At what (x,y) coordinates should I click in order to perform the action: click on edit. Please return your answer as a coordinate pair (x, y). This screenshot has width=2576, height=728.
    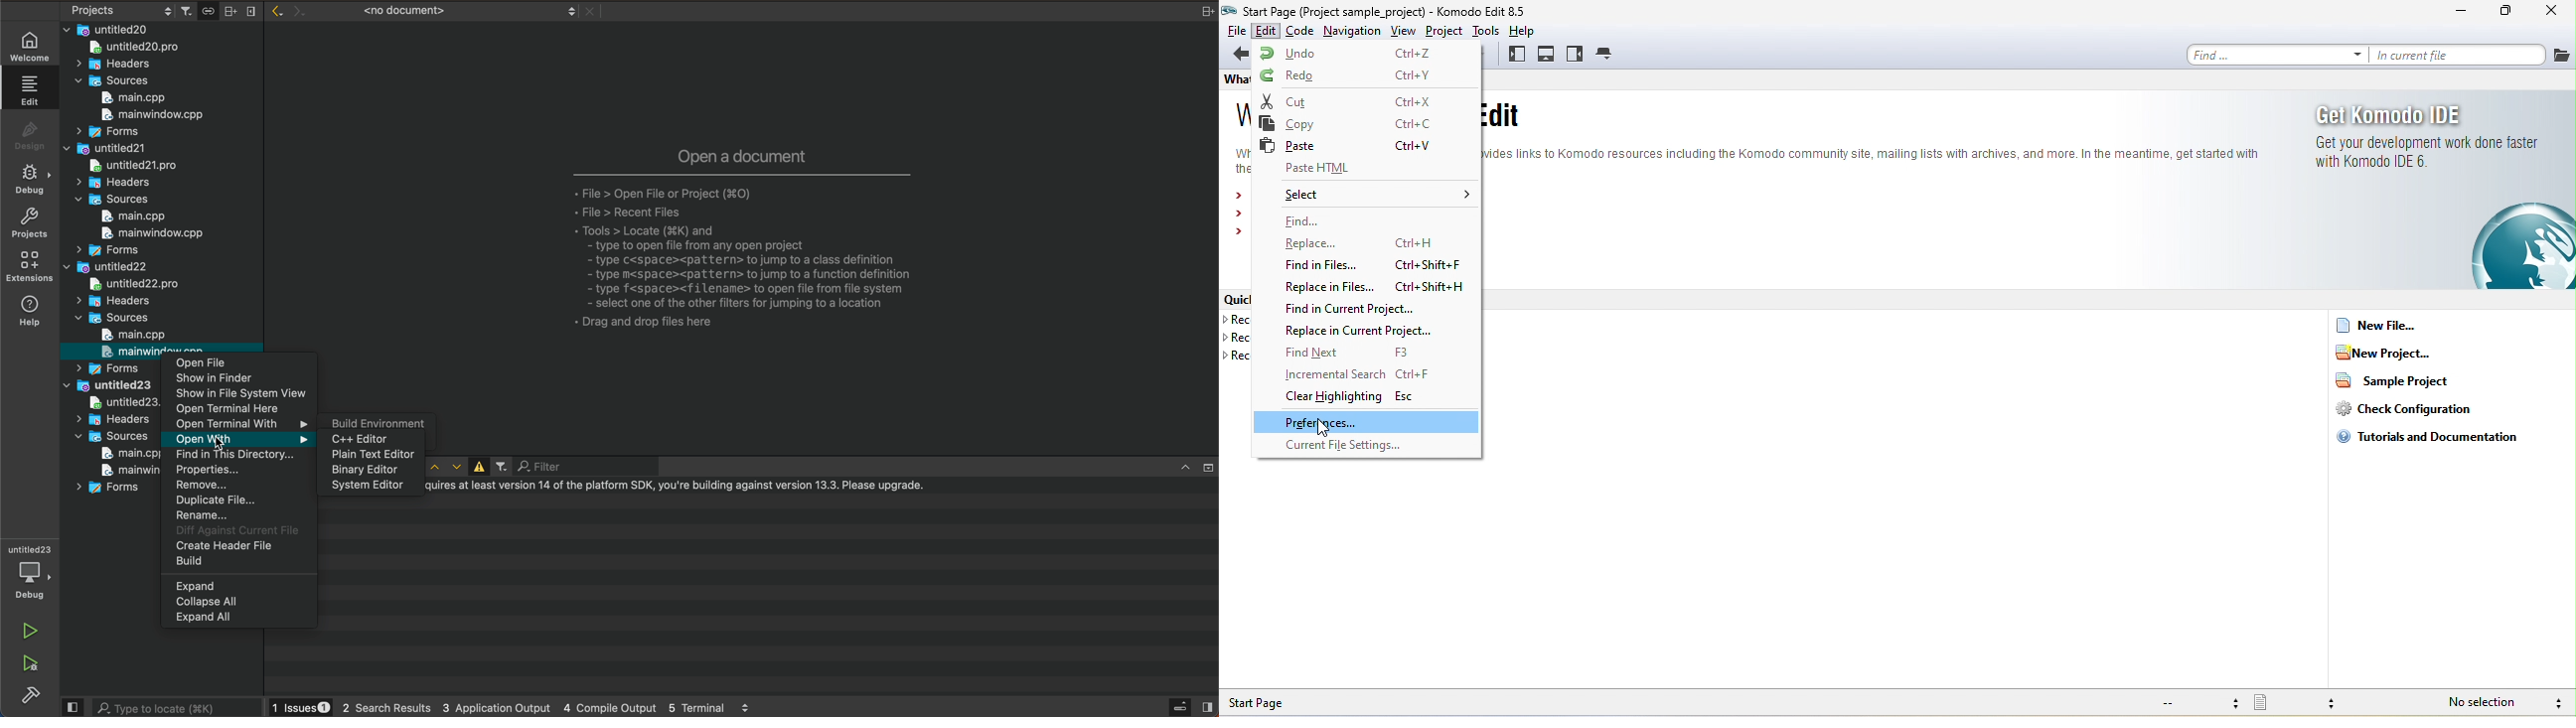
    Looking at the image, I should click on (1266, 31).